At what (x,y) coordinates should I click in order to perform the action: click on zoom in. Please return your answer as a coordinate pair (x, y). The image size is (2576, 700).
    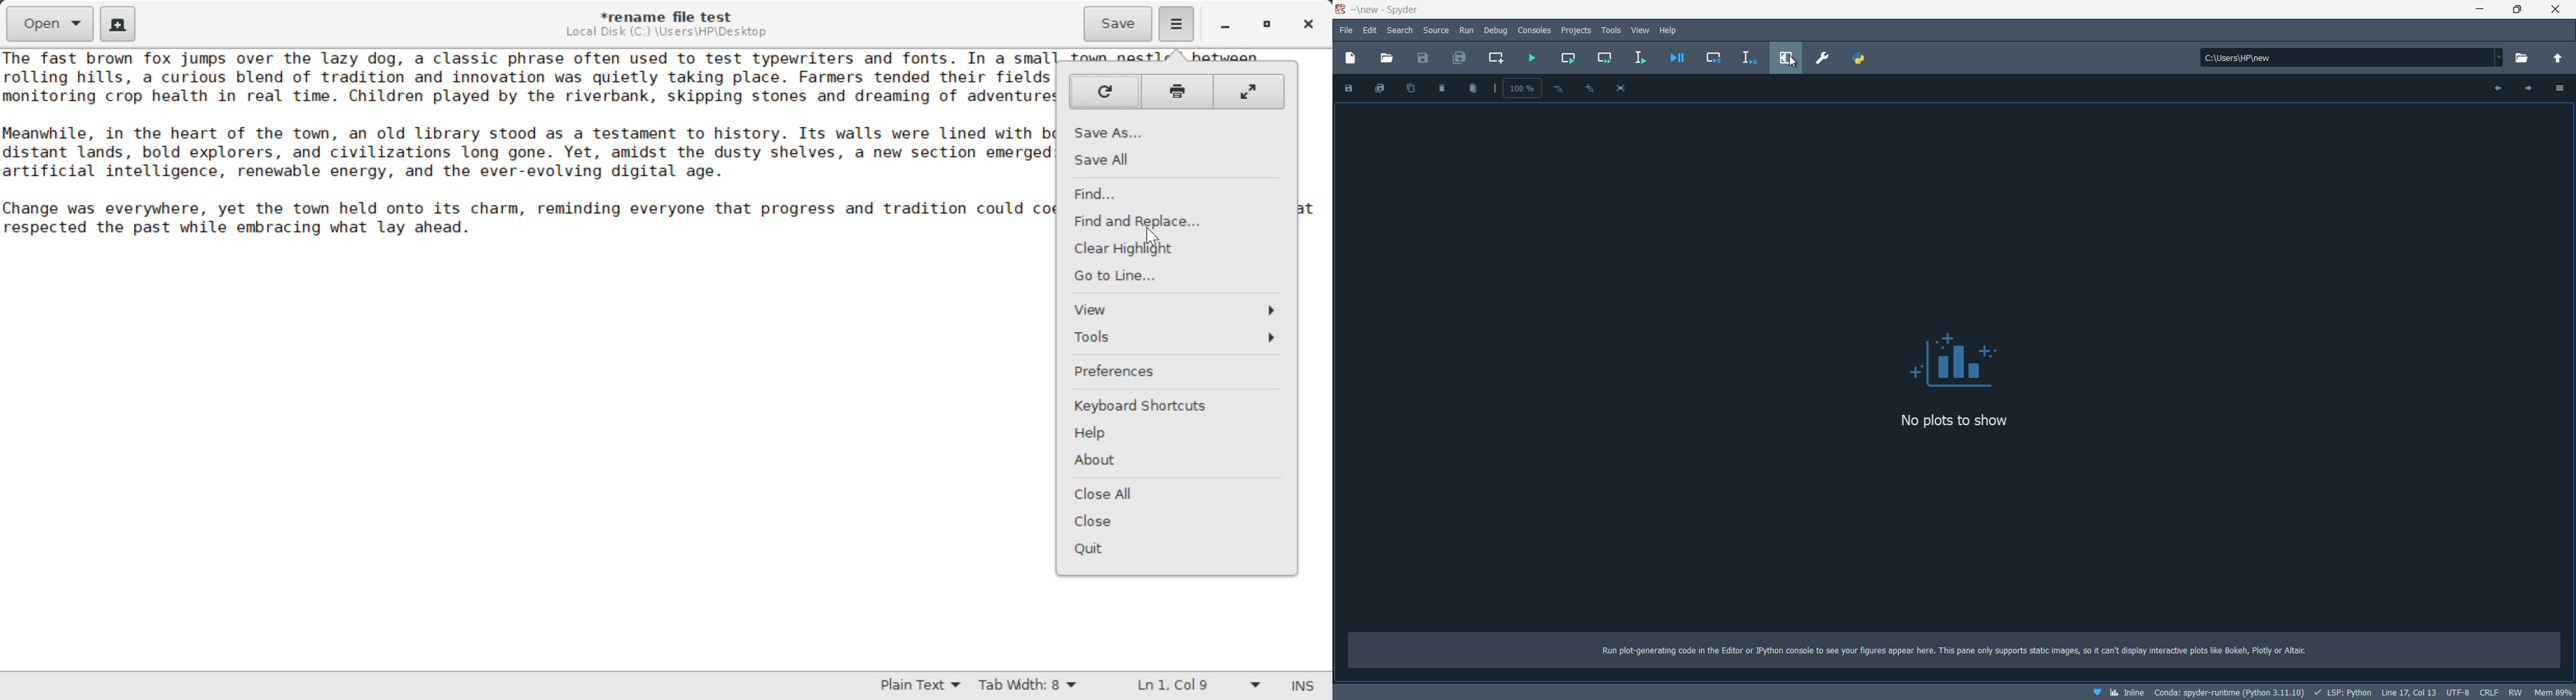
    Looking at the image, I should click on (1590, 89).